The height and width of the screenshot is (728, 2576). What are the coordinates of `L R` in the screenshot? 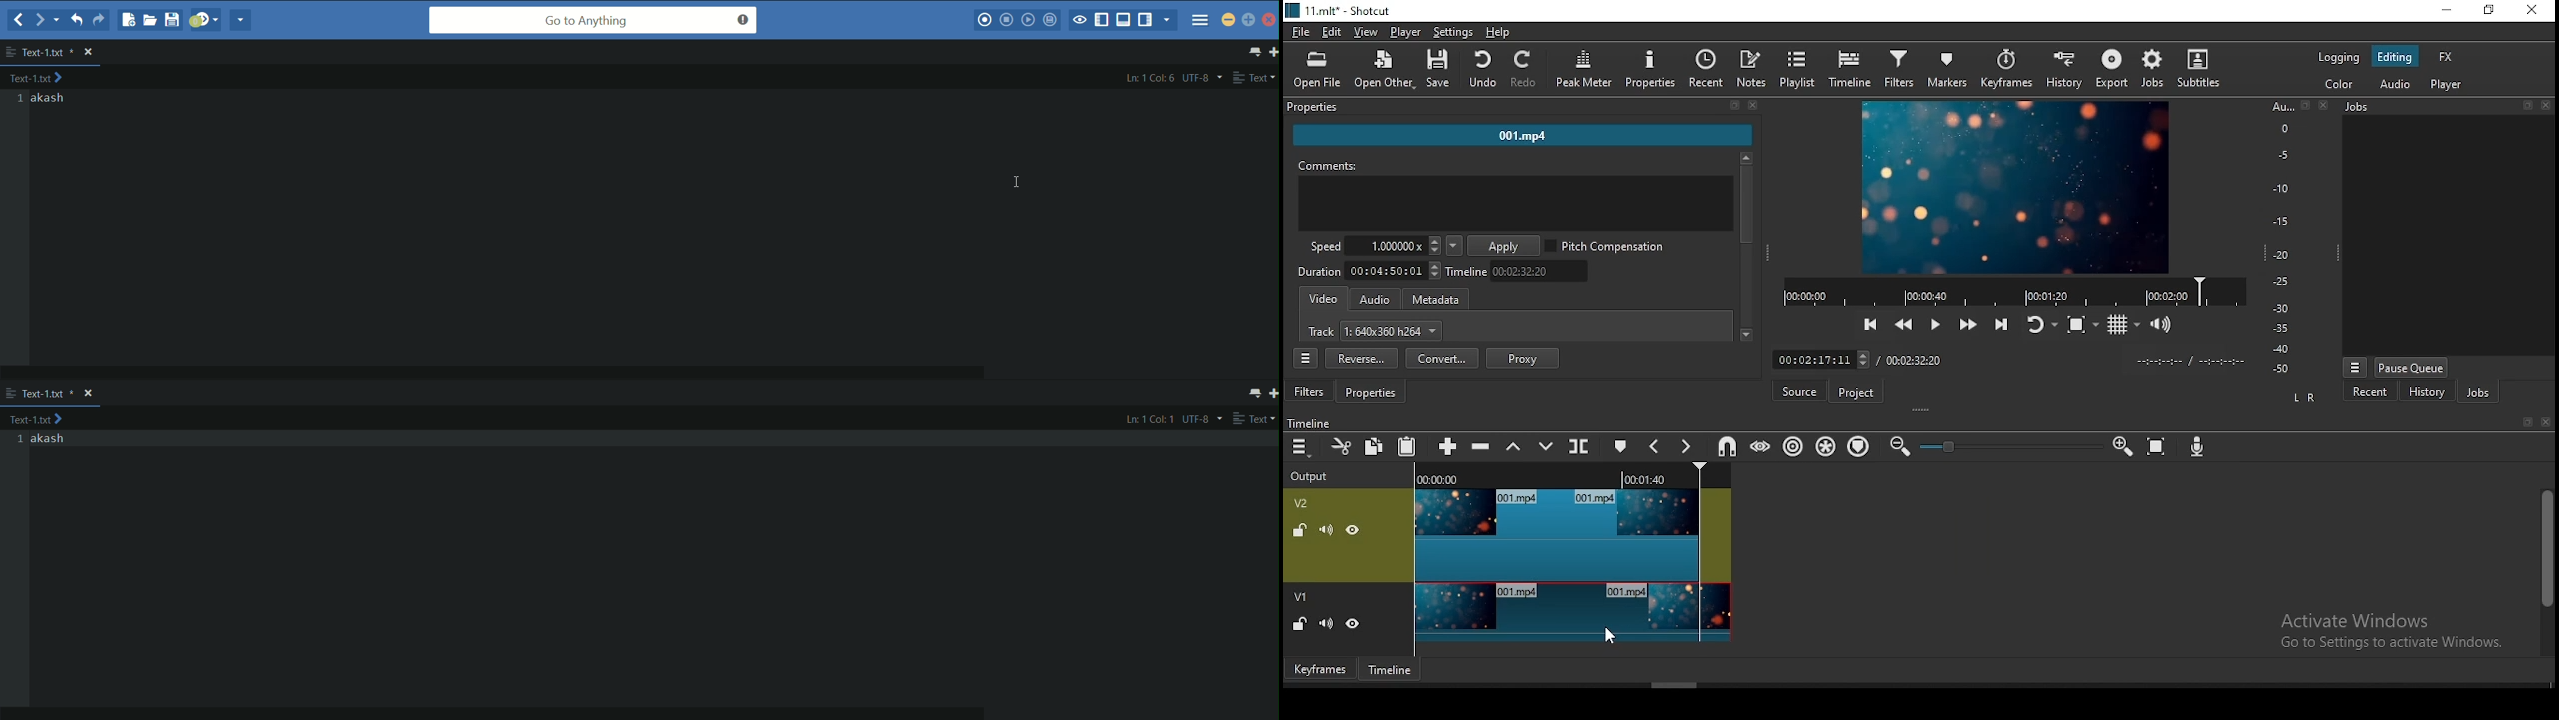 It's located at (2303, 399).